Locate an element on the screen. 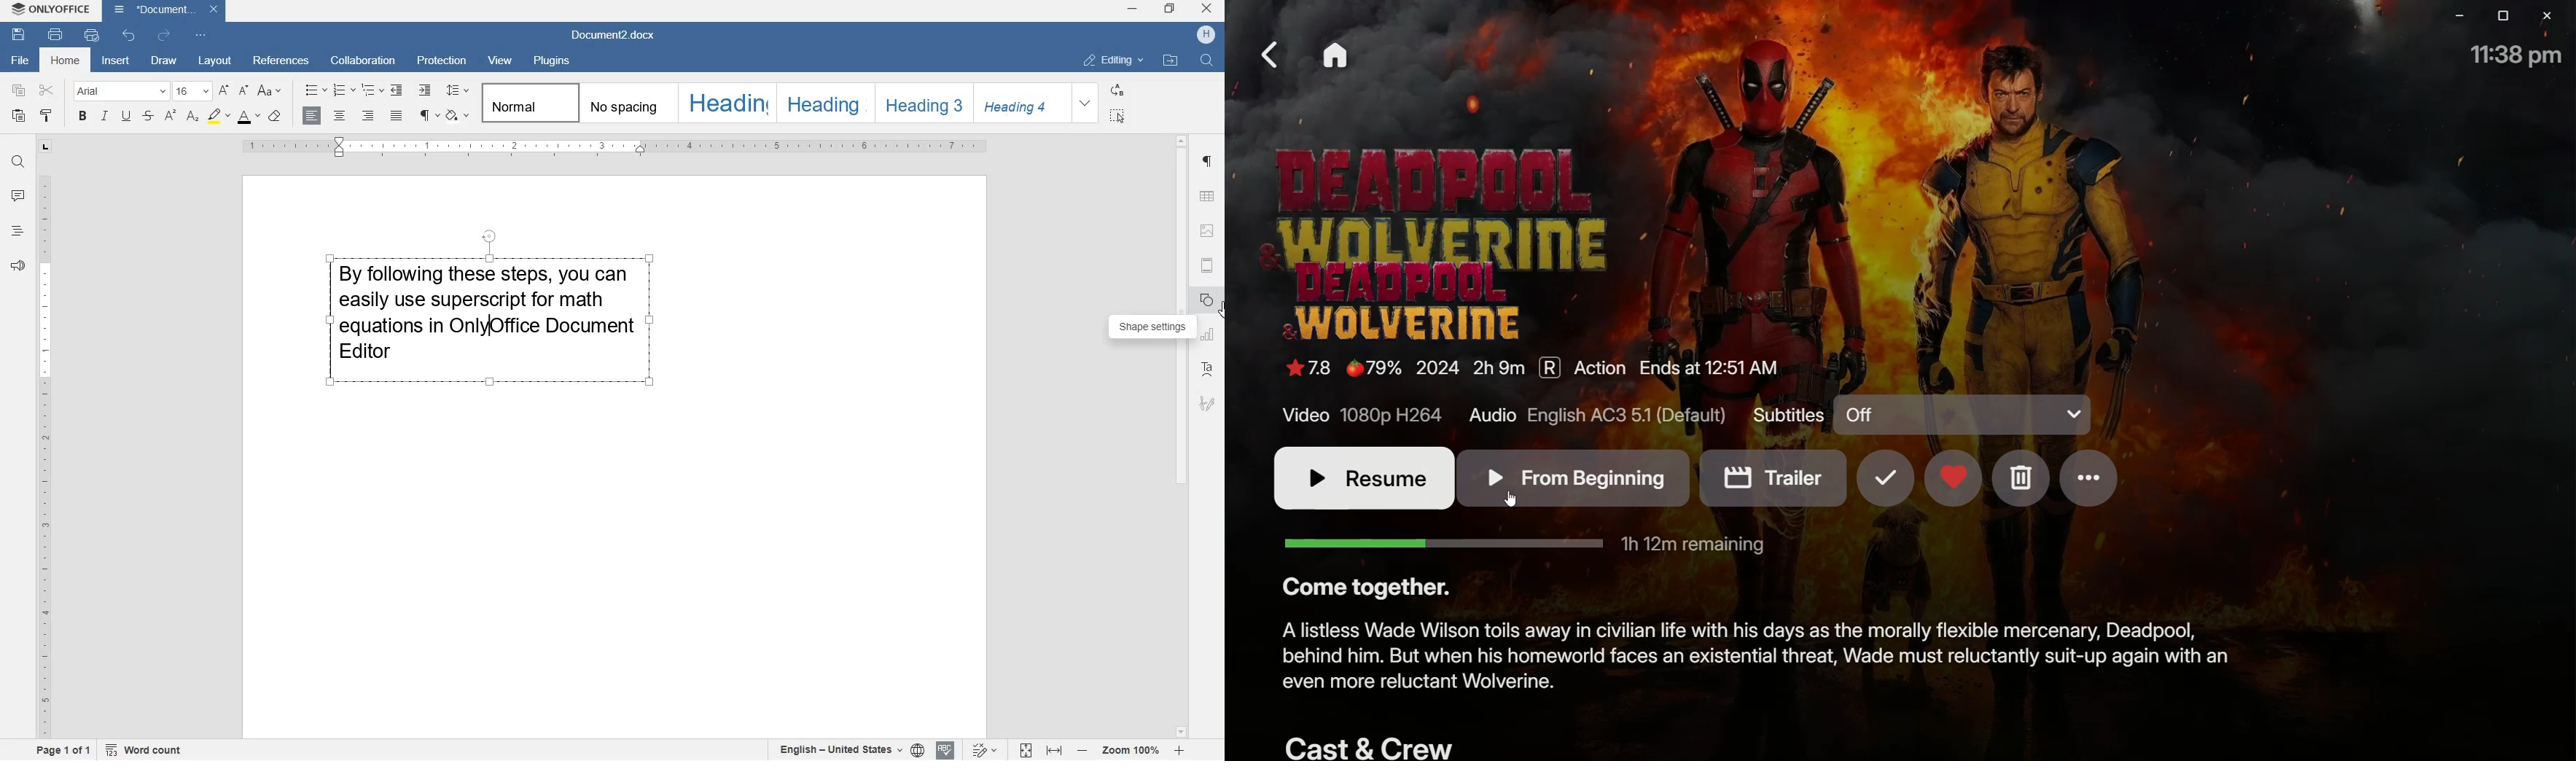 The image size is (2576, 784). fit to page or width is located at coordinates (1041, 751).